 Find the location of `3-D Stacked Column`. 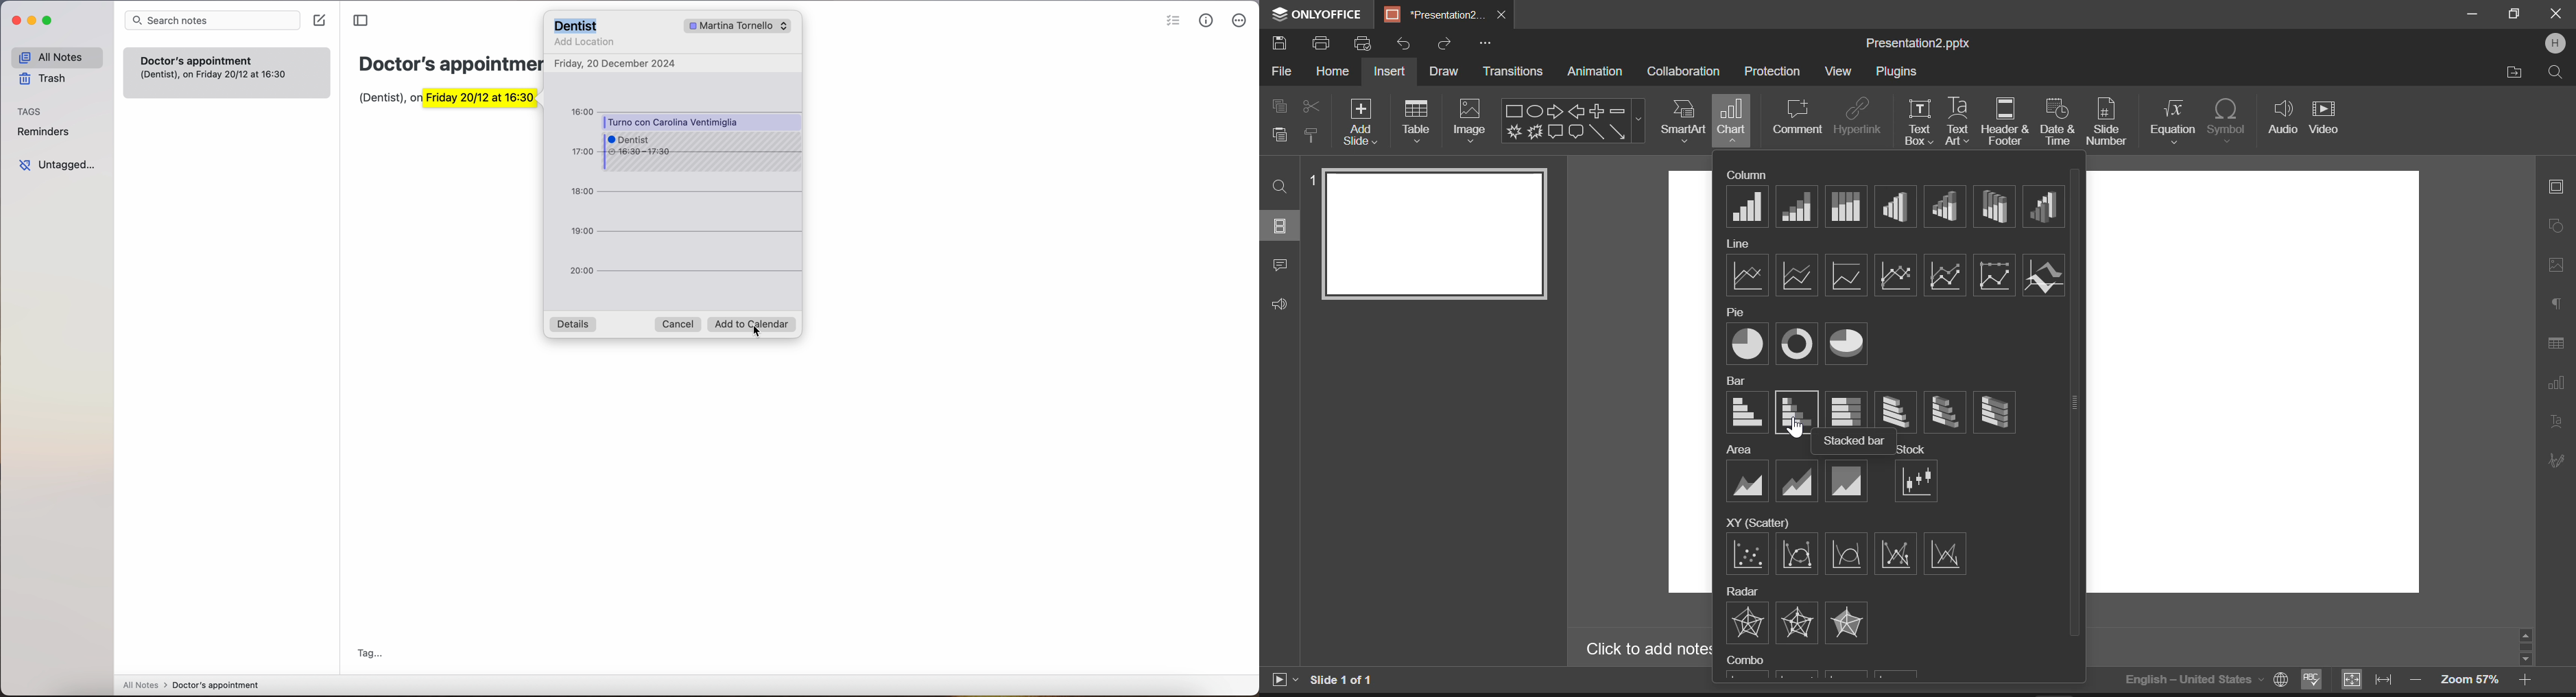

3-D Stacked Column is located at coordinates (1944, 206).